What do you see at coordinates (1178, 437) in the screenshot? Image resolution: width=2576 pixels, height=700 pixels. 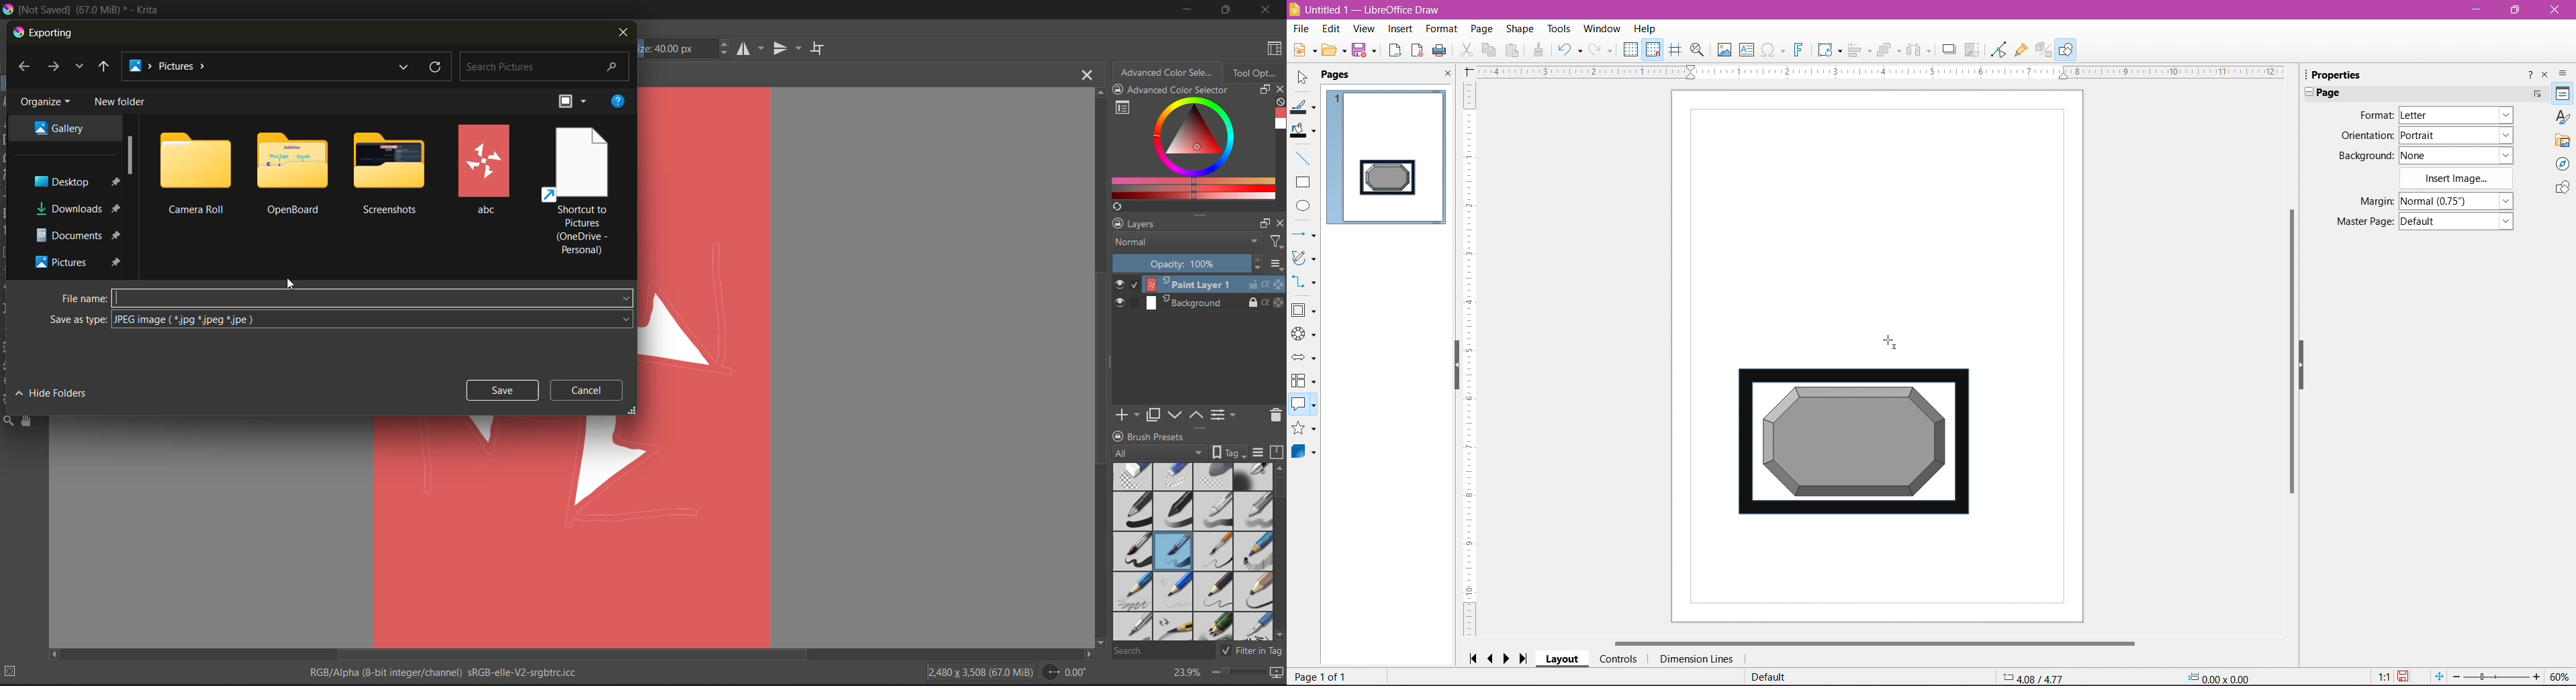 I see `Brush presets` at bounding box center [1178, 437].